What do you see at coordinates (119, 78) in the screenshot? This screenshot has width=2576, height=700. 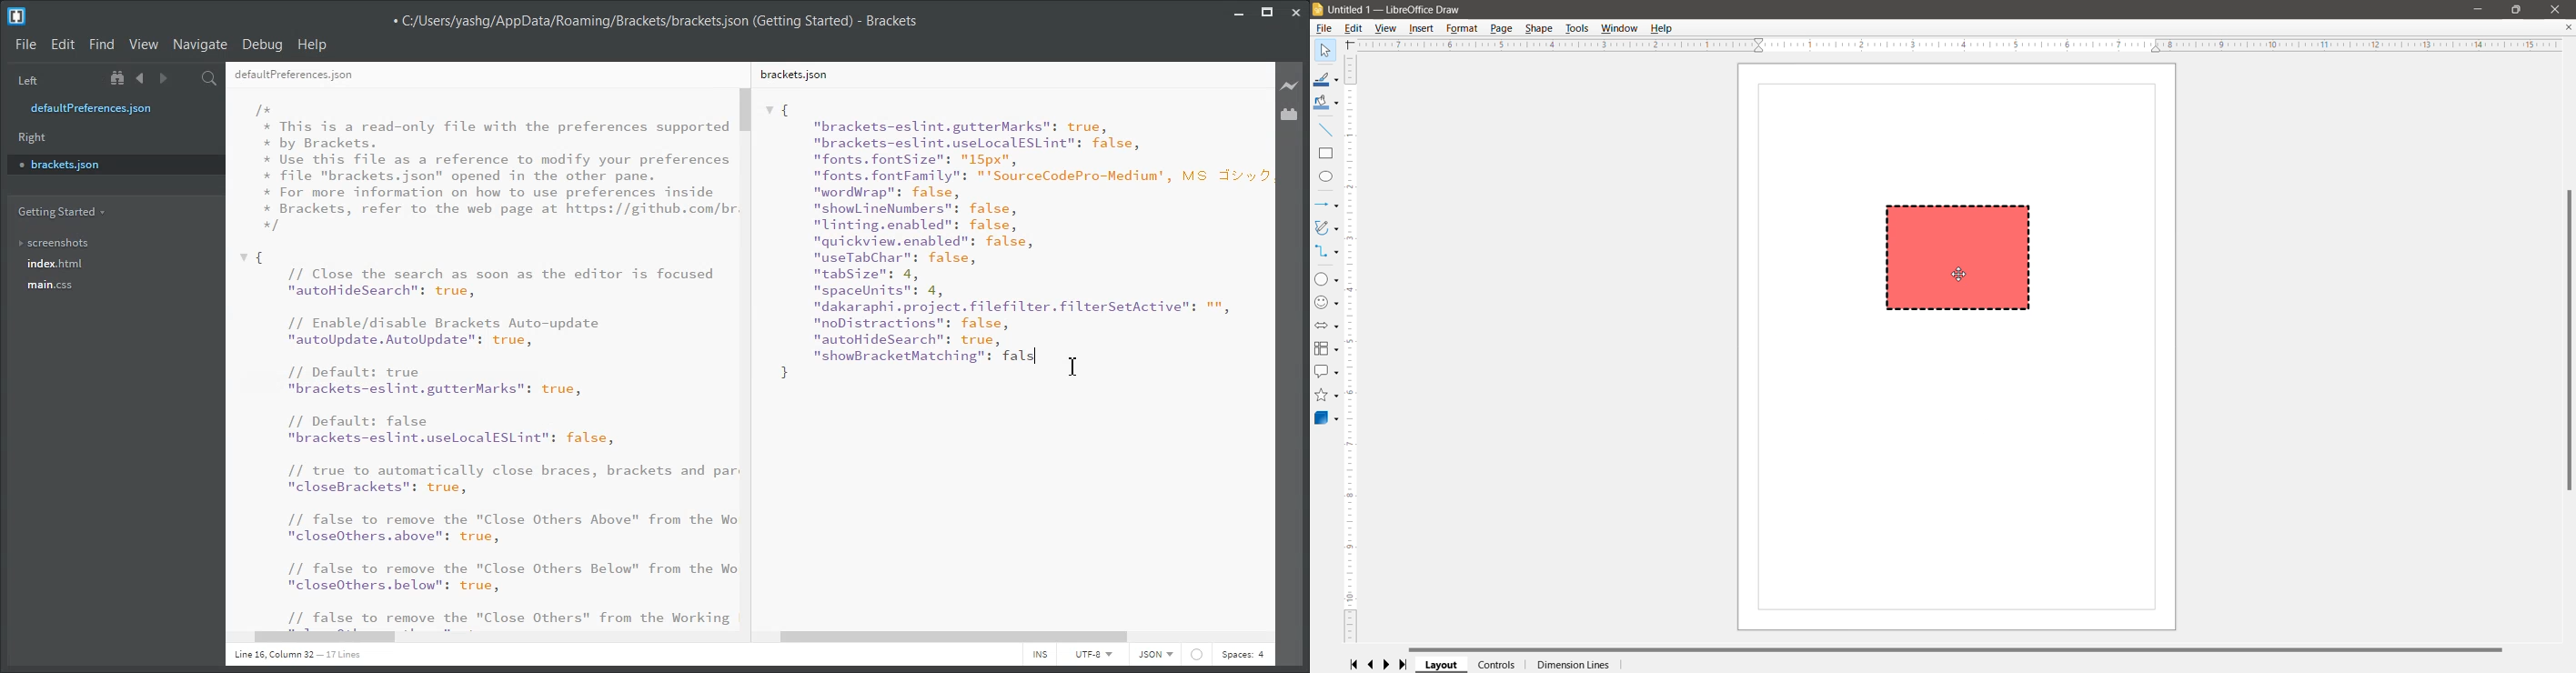 I see `Show in the file tree` at bounding box center [119, 78].